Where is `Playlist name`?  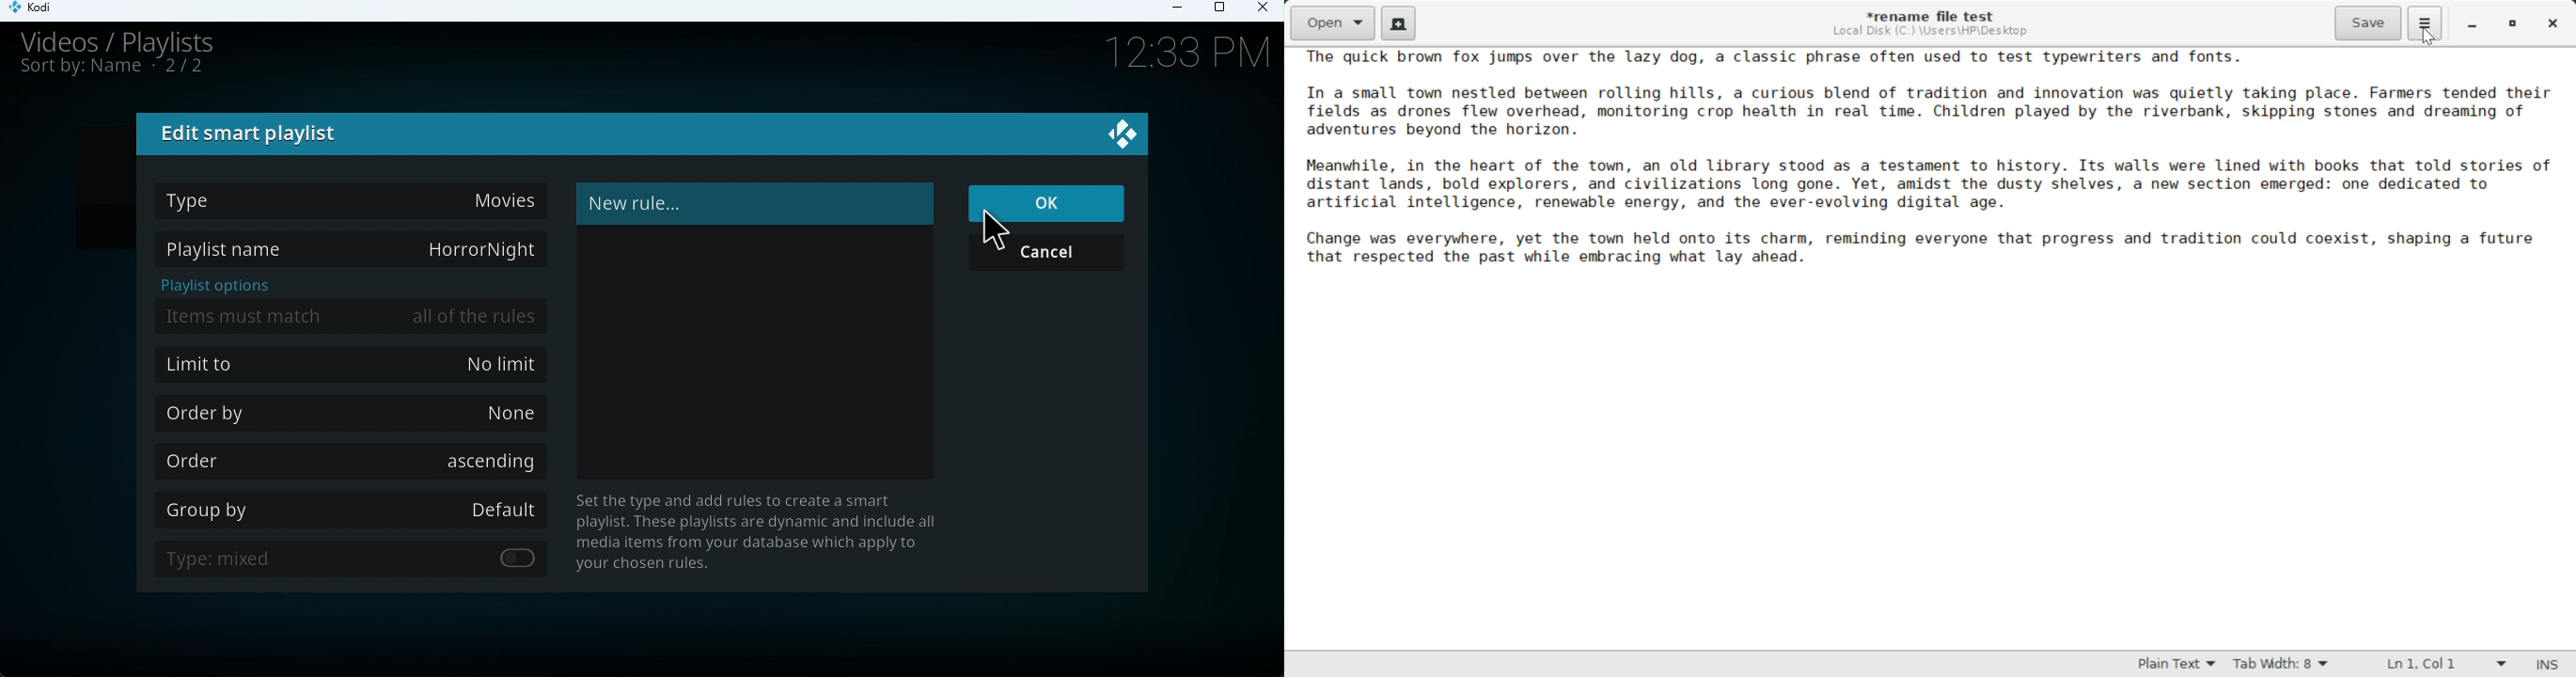
Playlist name is located at coordinates (350, 246).